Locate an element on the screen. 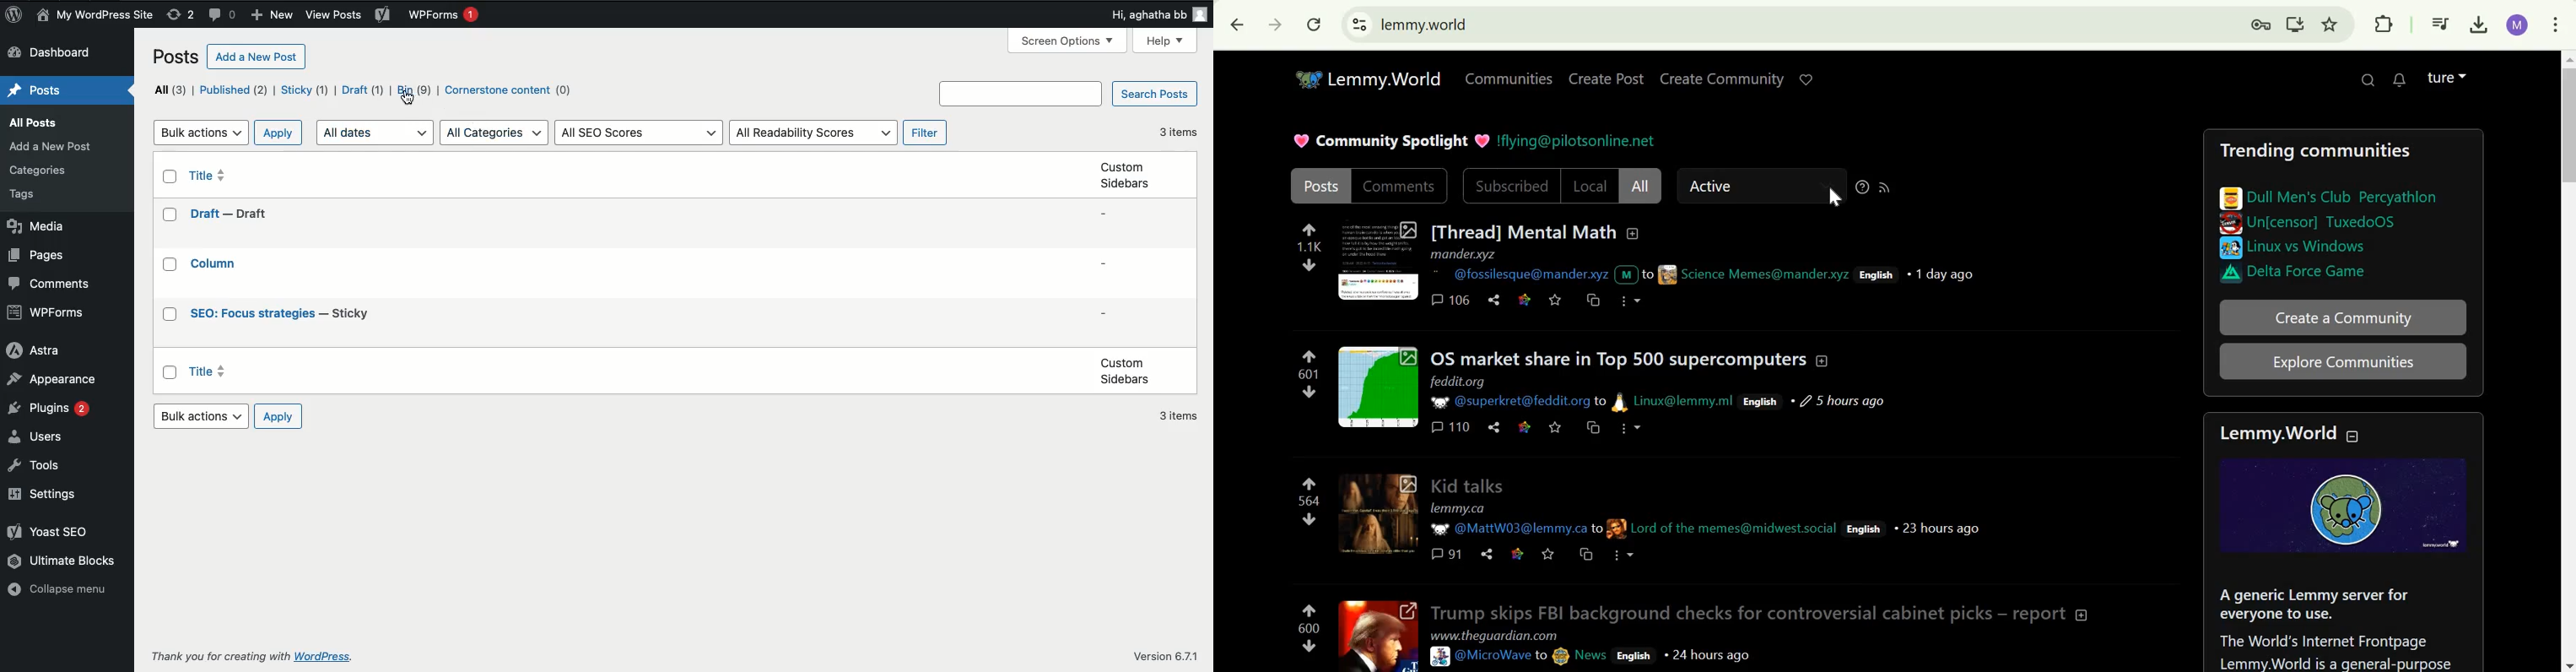 Image resolution: width=2576 pixels, height=672 pixels. Bulk actions is located at coordinates (199, 416).